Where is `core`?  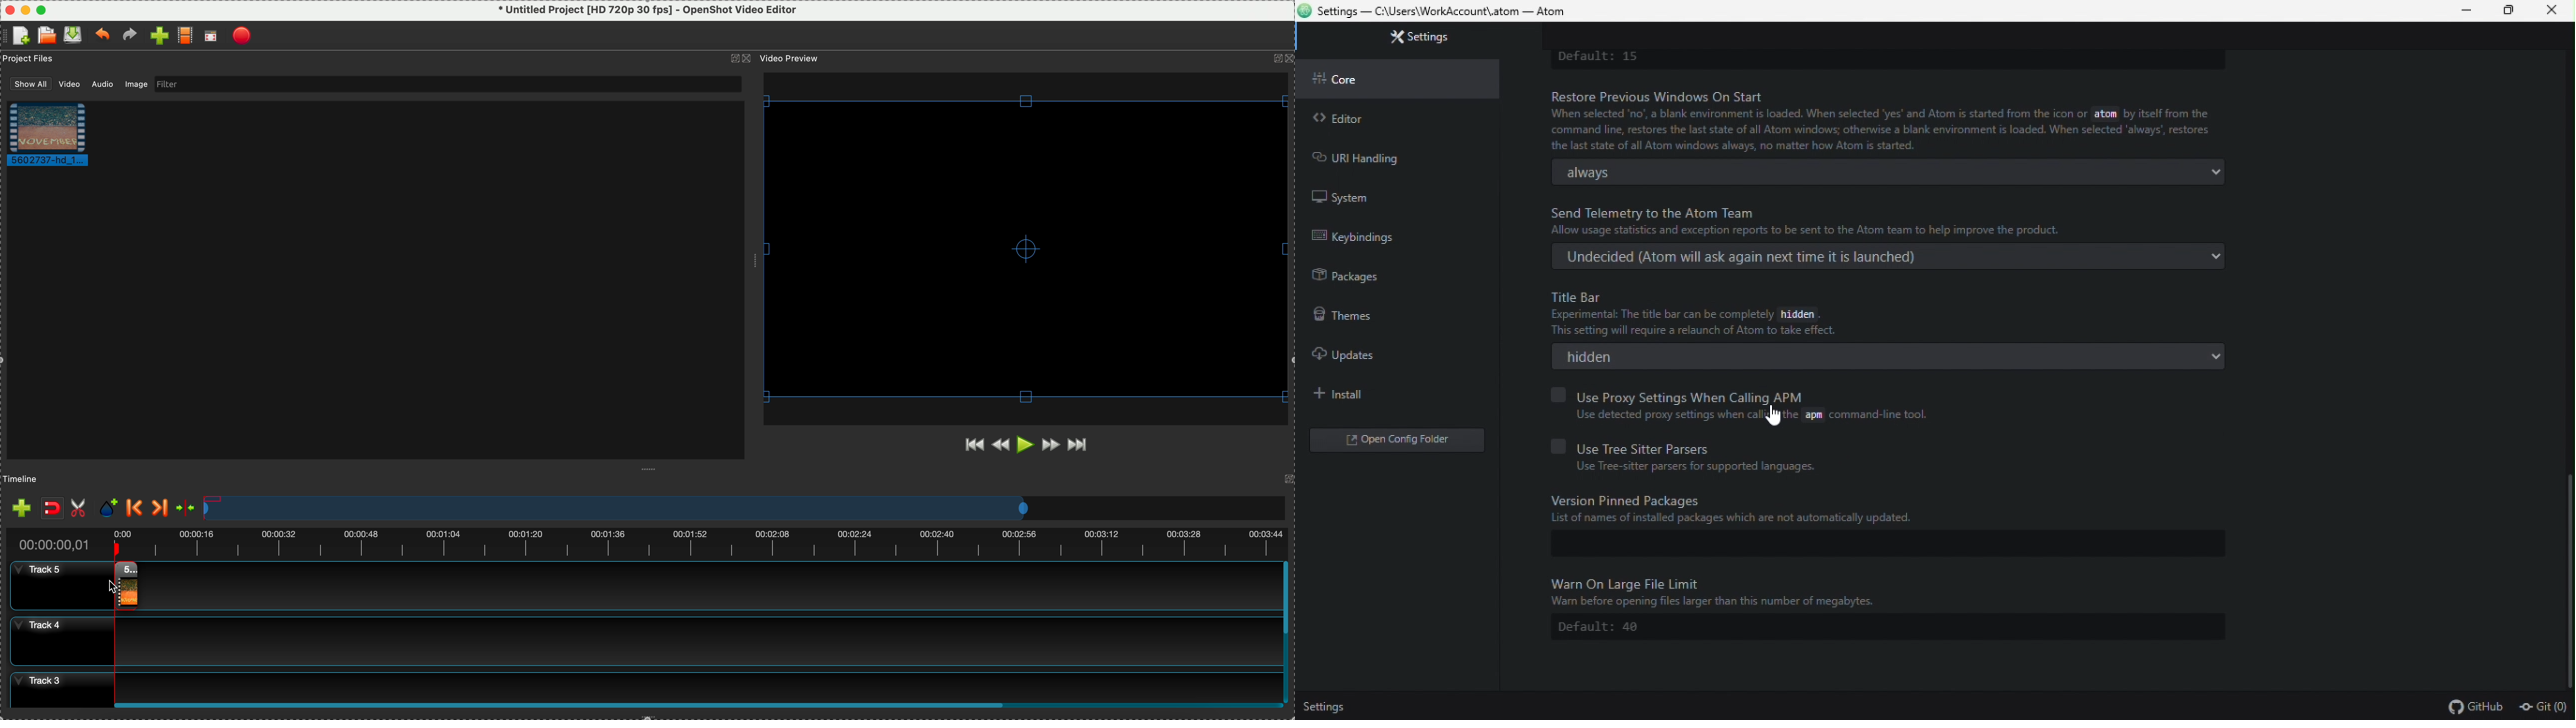
core is located at coordinates (1399, 76).